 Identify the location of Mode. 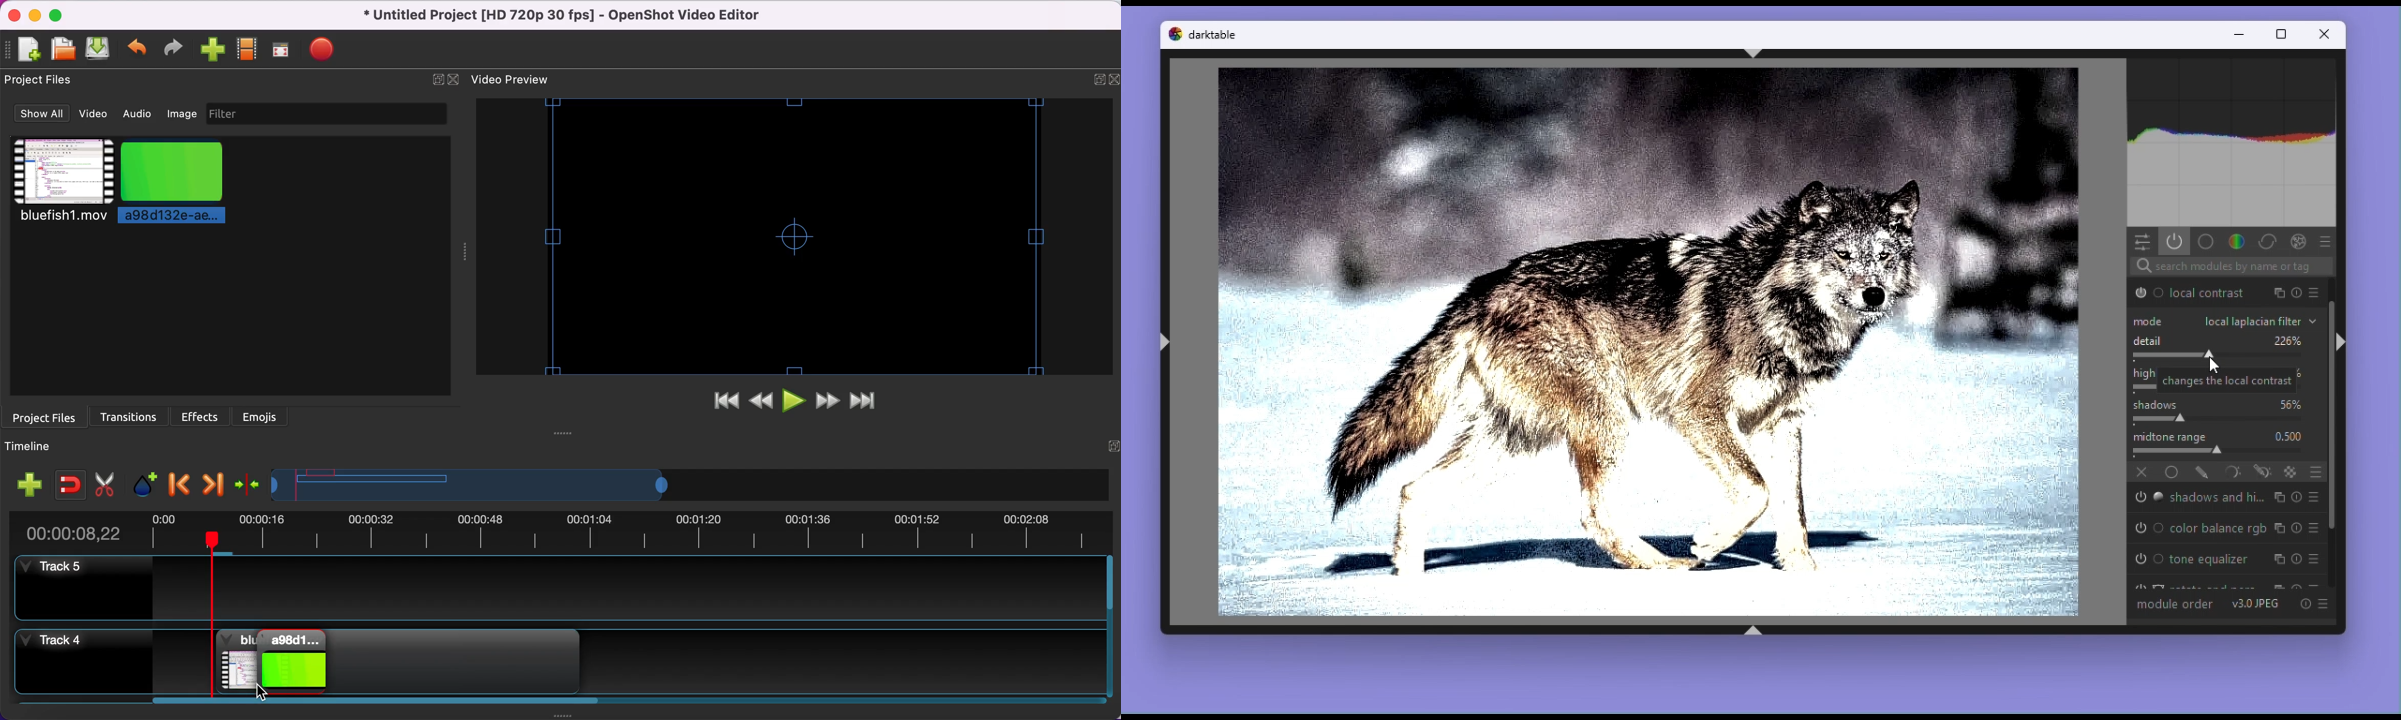
(2150, 320).